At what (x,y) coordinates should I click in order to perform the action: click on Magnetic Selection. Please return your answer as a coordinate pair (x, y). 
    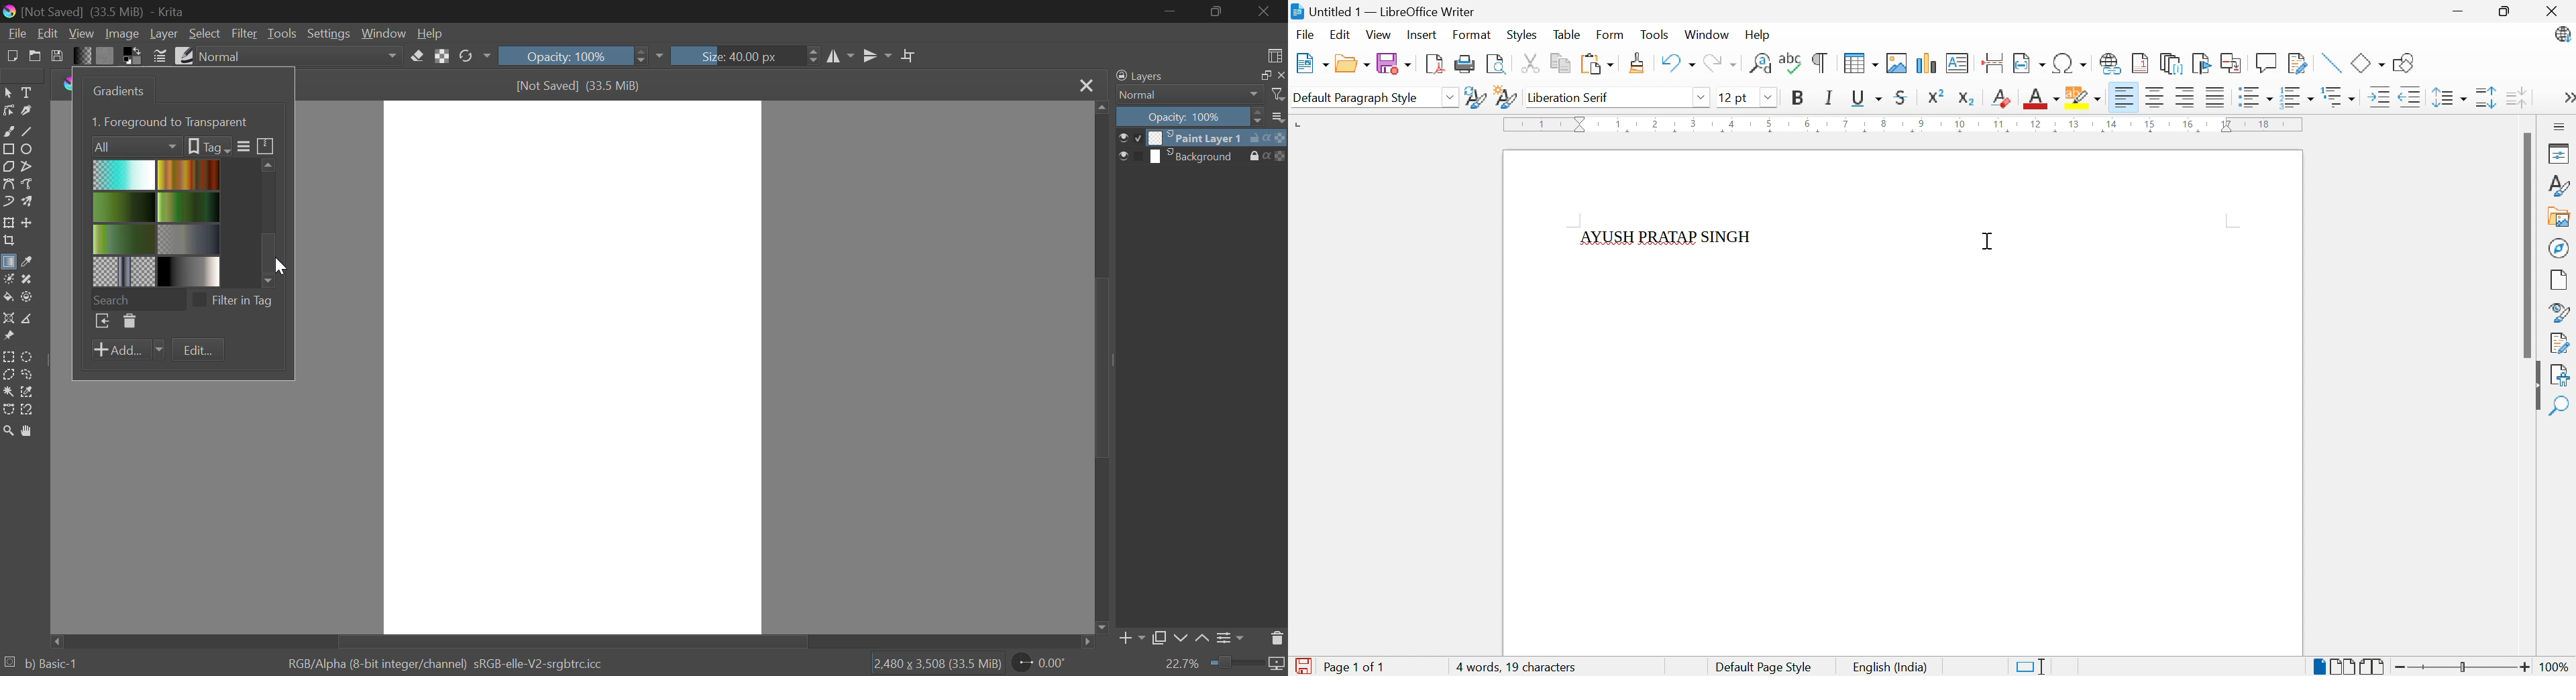
    Looking at the image, I should click on (27, 410).